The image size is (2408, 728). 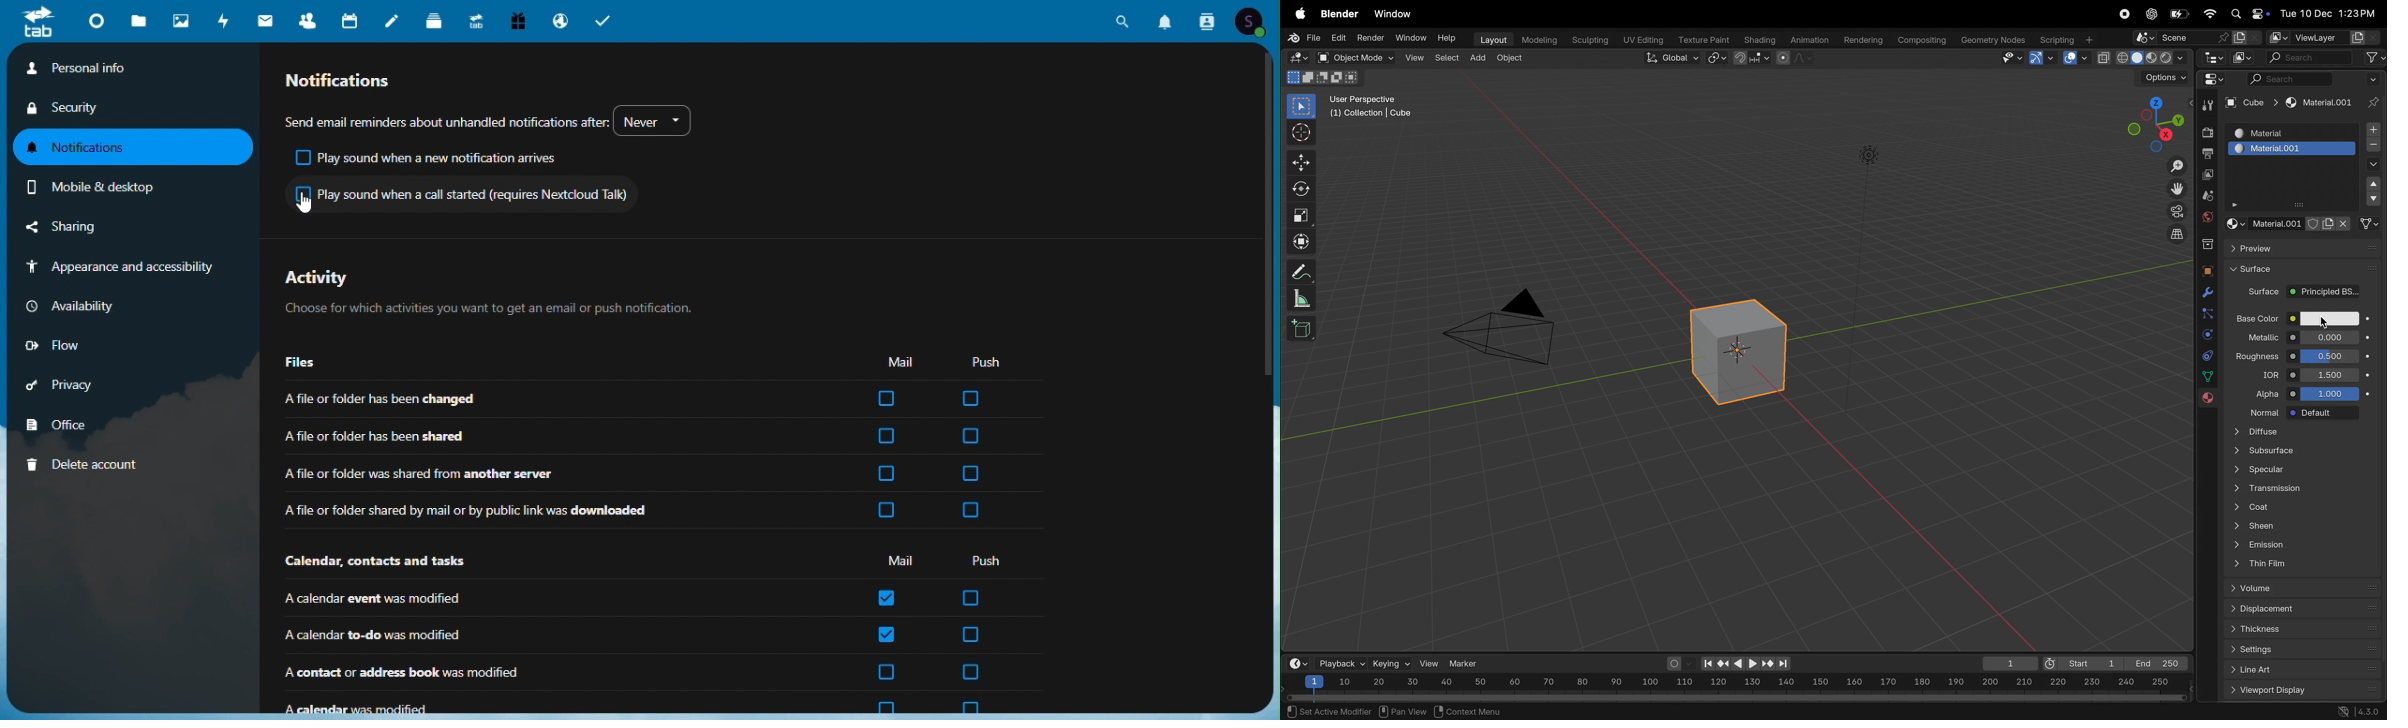 I want to click on security, so click(x=69, y=109).